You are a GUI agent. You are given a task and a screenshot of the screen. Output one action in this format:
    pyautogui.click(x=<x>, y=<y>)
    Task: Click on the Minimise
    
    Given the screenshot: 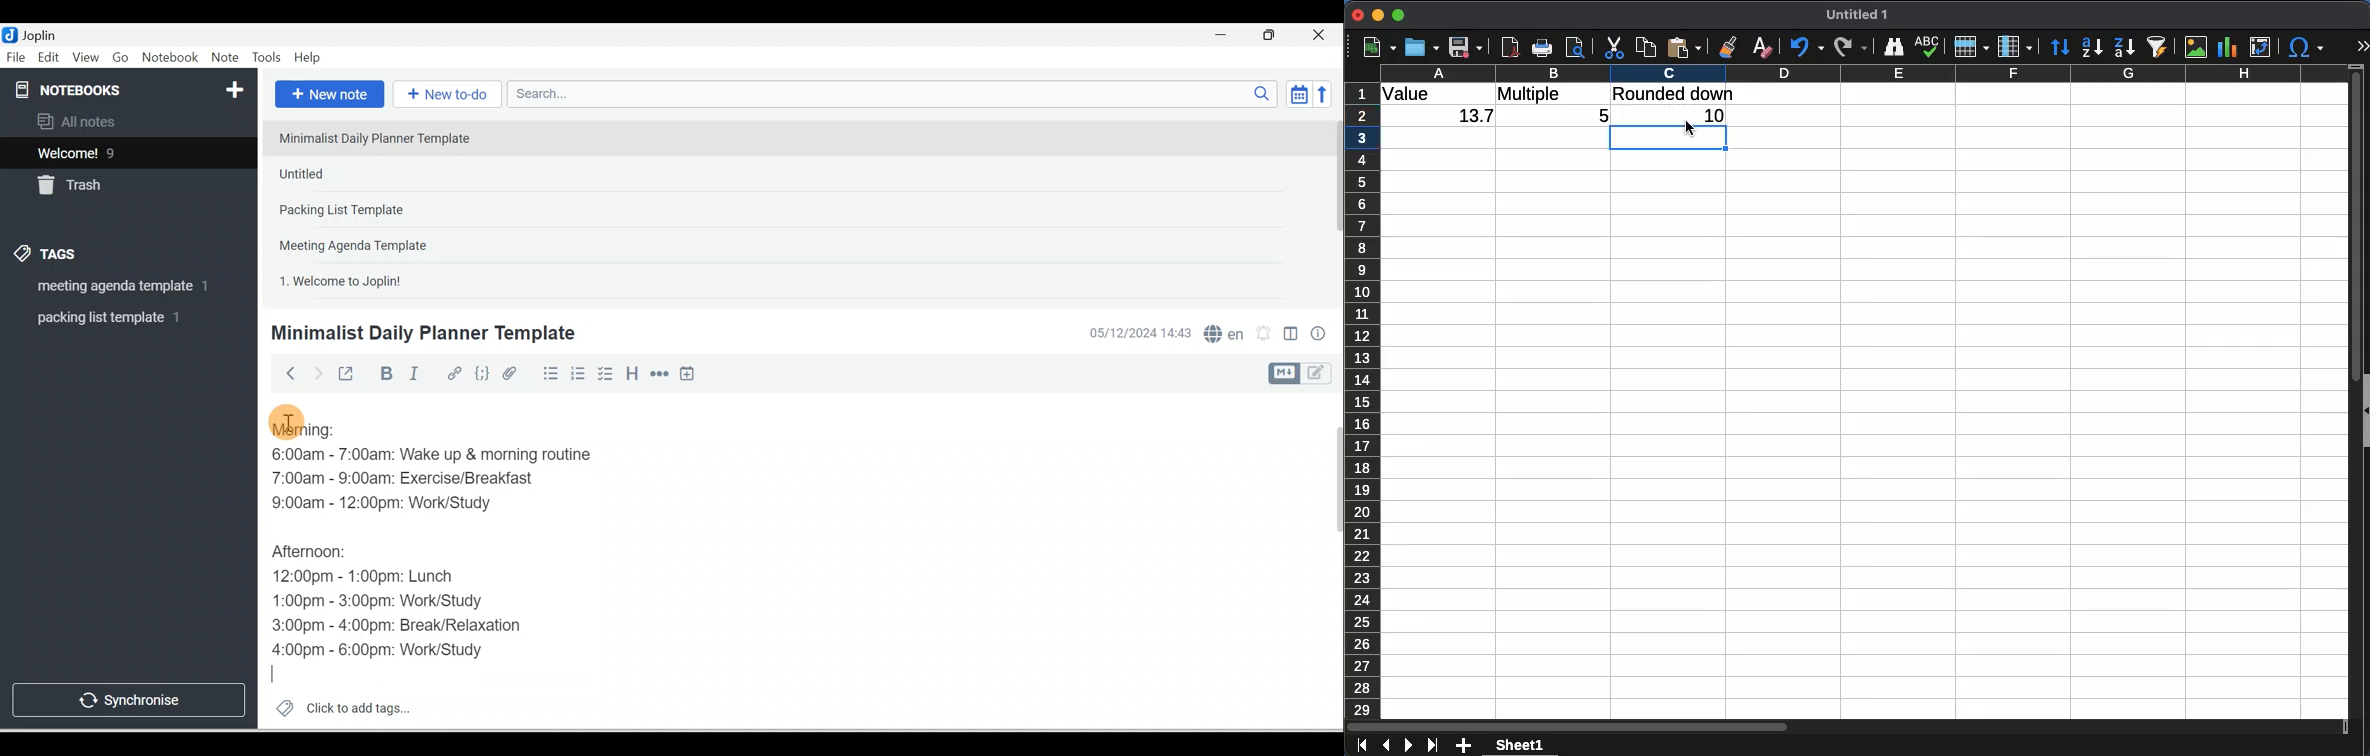 What is the action you would take?
    pyautogui.click(x=1225, y=36)
    